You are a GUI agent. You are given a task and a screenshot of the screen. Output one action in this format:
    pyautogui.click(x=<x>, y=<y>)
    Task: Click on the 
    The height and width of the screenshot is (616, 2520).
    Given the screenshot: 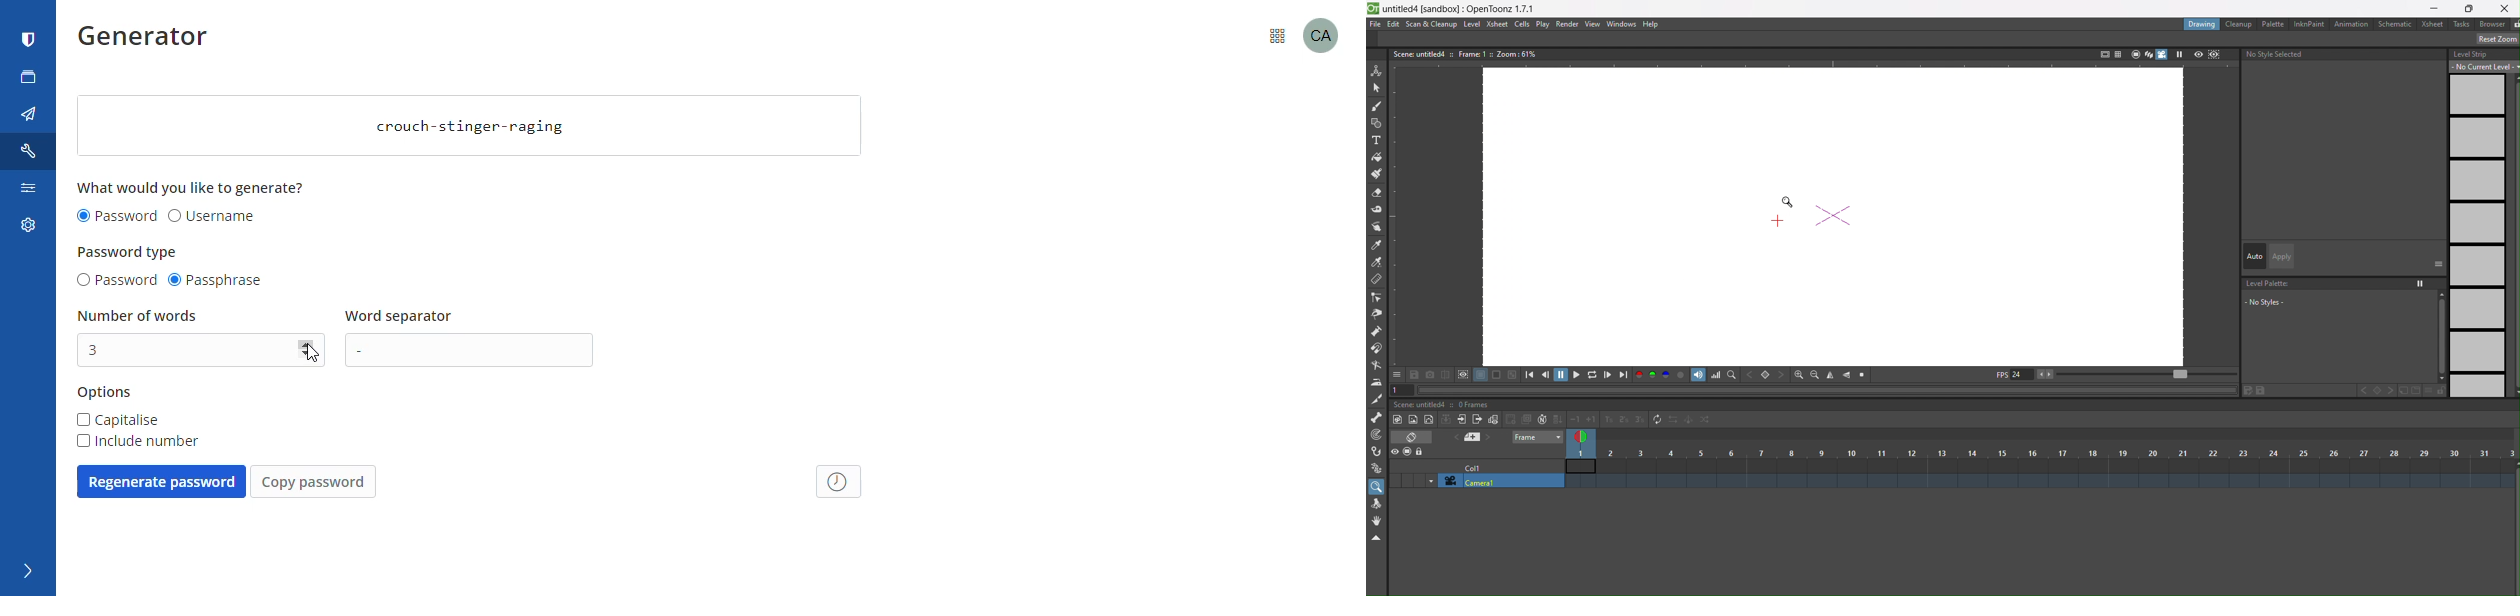 What is the action you would take?
    pyautogui.click(x=1733, y=374)
    